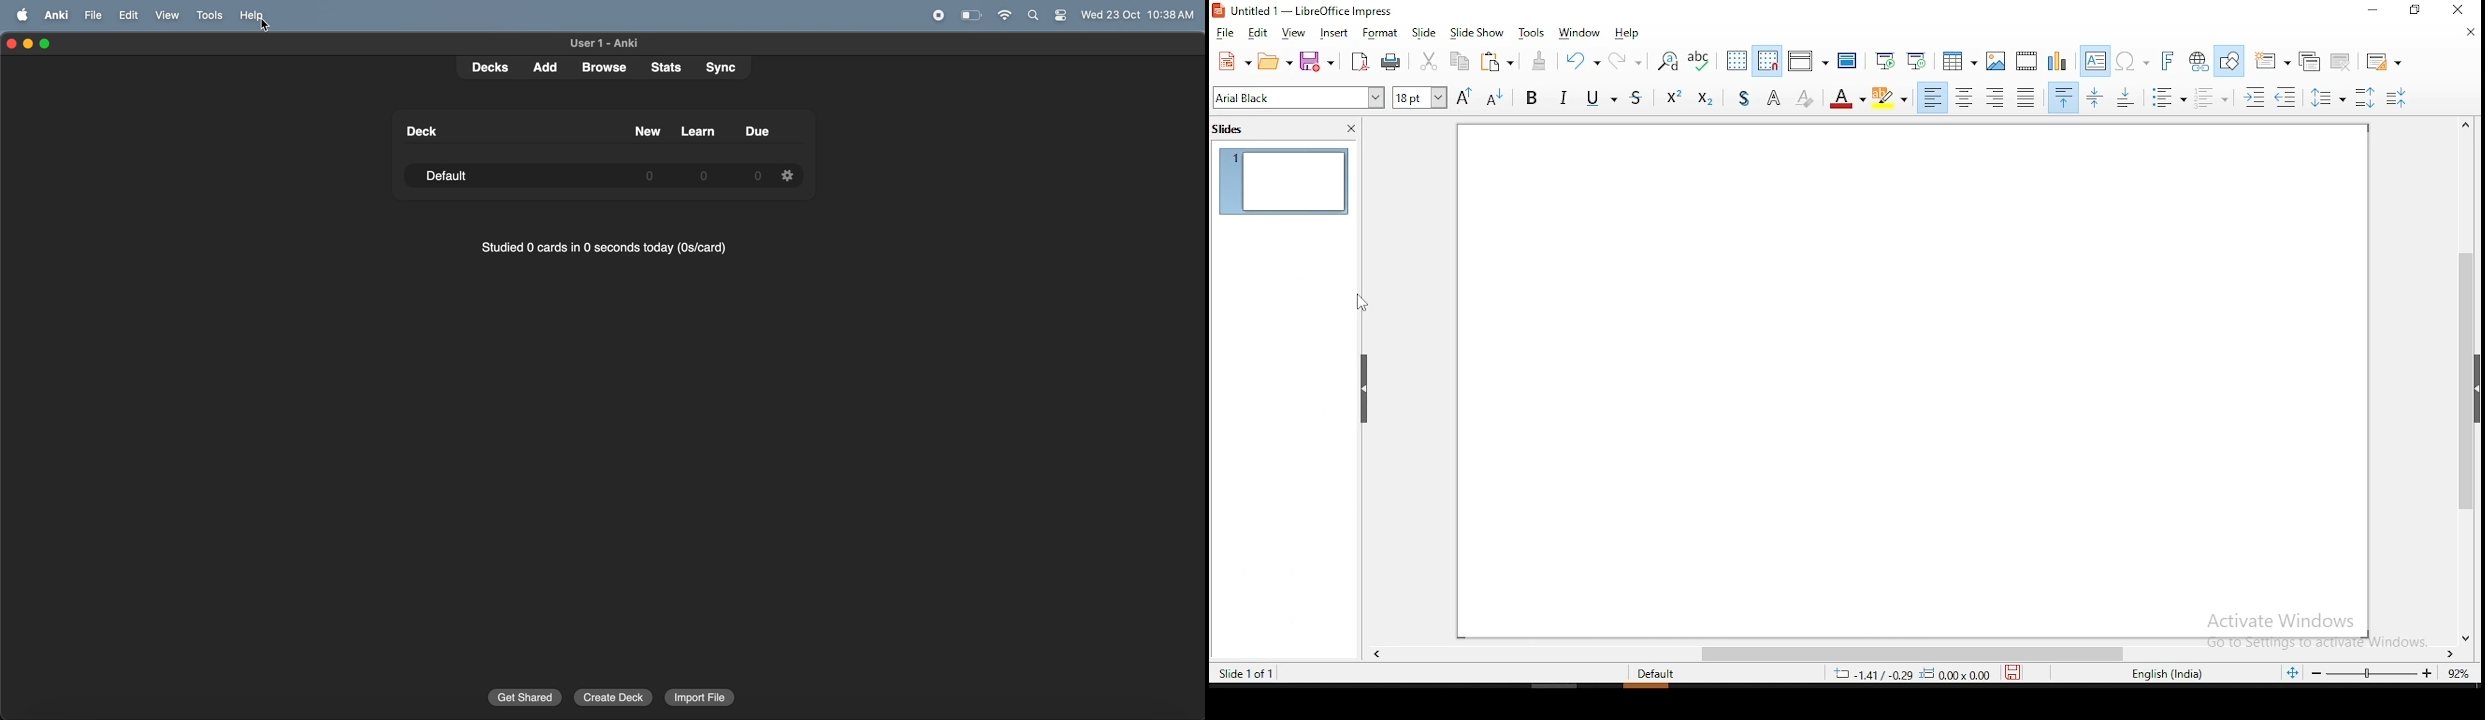 Image resolution: width=2492 pixels, height=728 pixels. Describe the element at coordinates (650, 176) in the screenshot. I see `0` at that location.